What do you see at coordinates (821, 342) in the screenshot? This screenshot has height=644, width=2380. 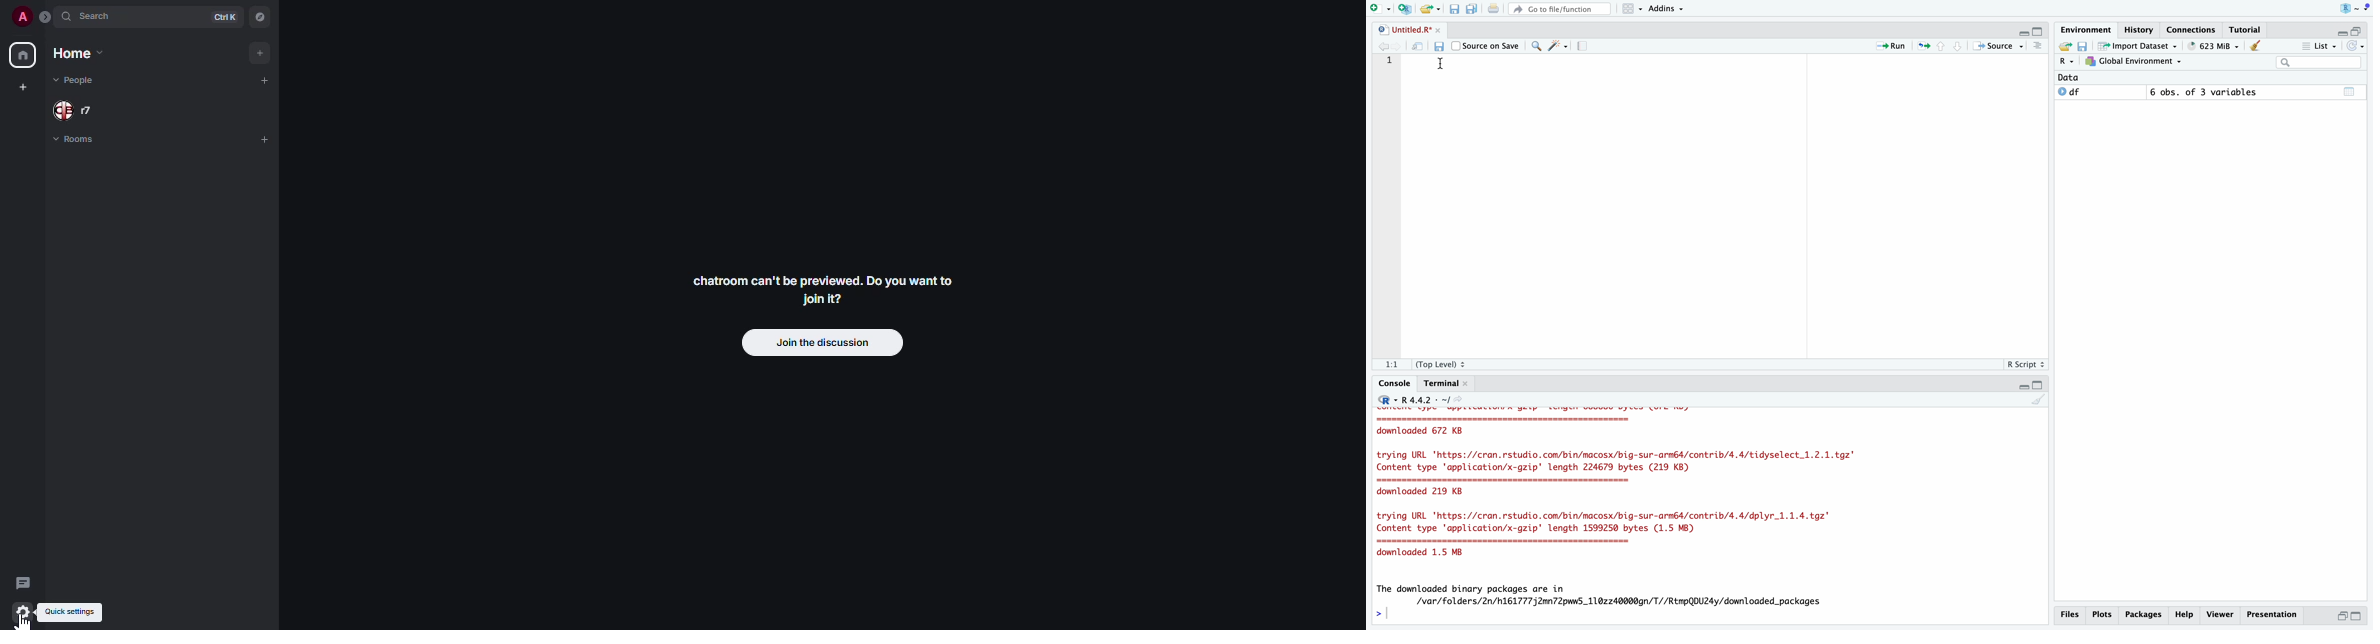 I see `join the discussion` at bounding box center [821, 342].